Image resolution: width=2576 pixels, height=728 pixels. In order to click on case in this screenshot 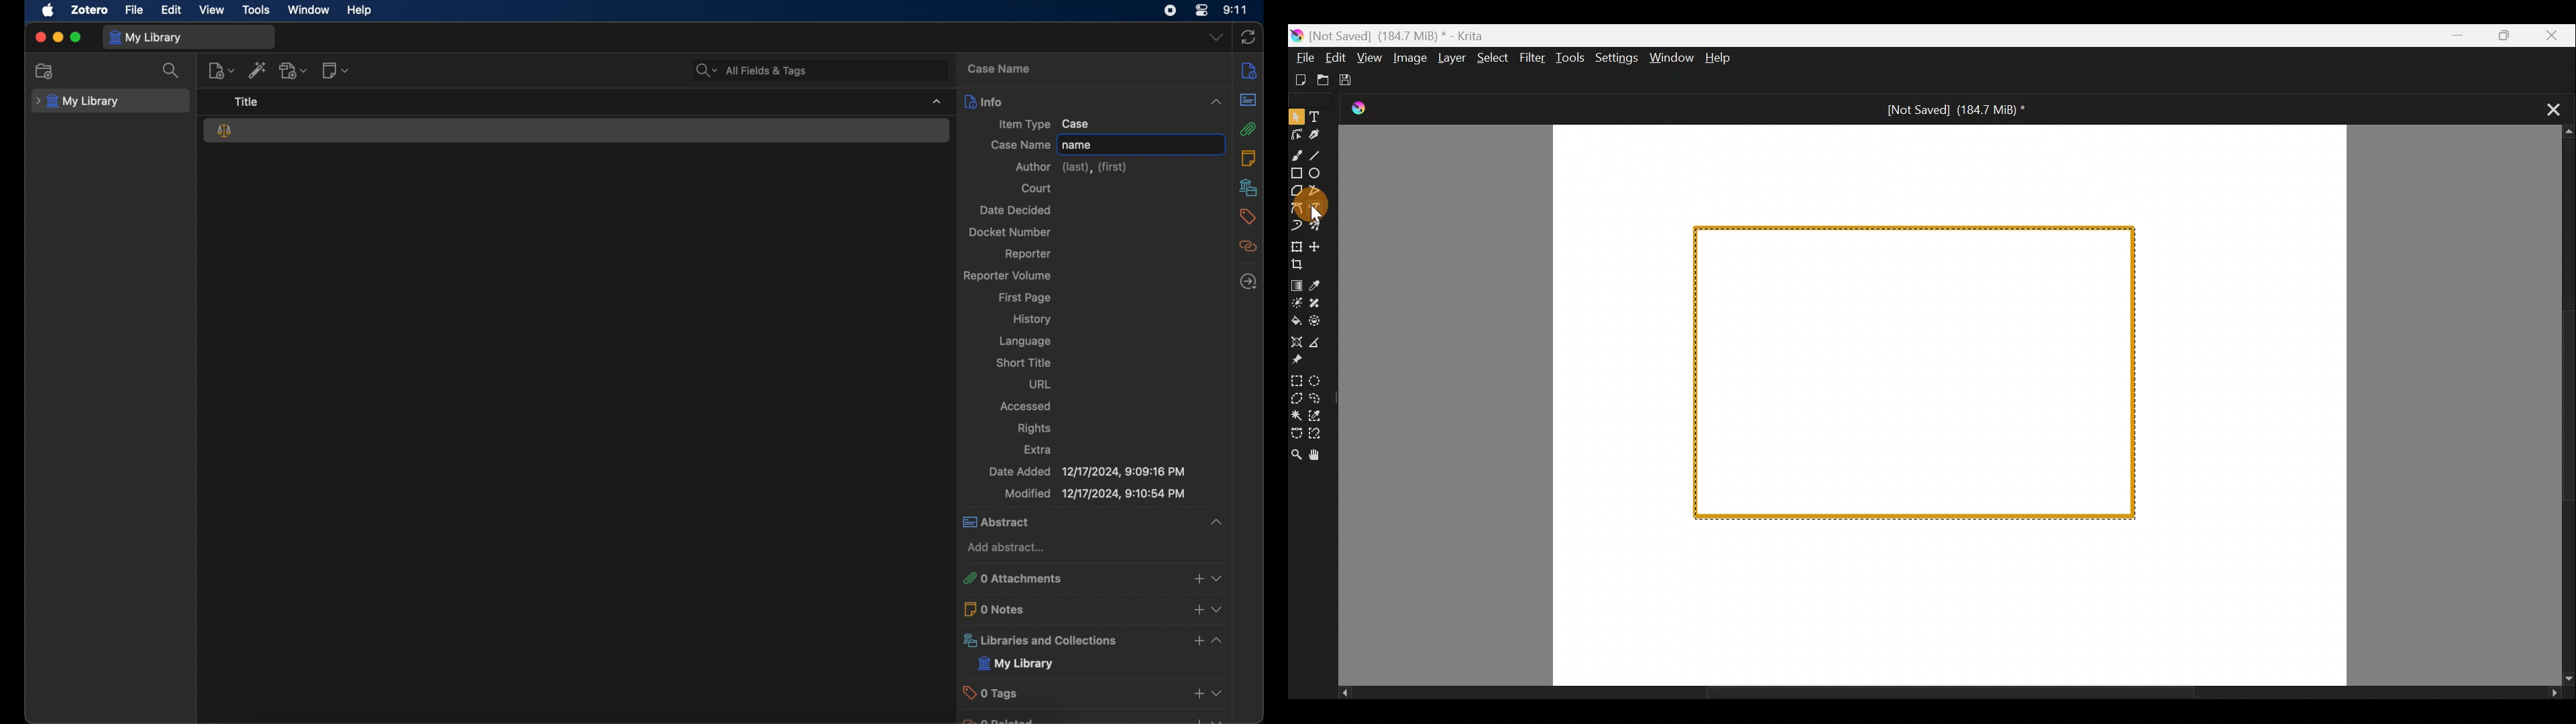, I will do `click(225, 130)`.